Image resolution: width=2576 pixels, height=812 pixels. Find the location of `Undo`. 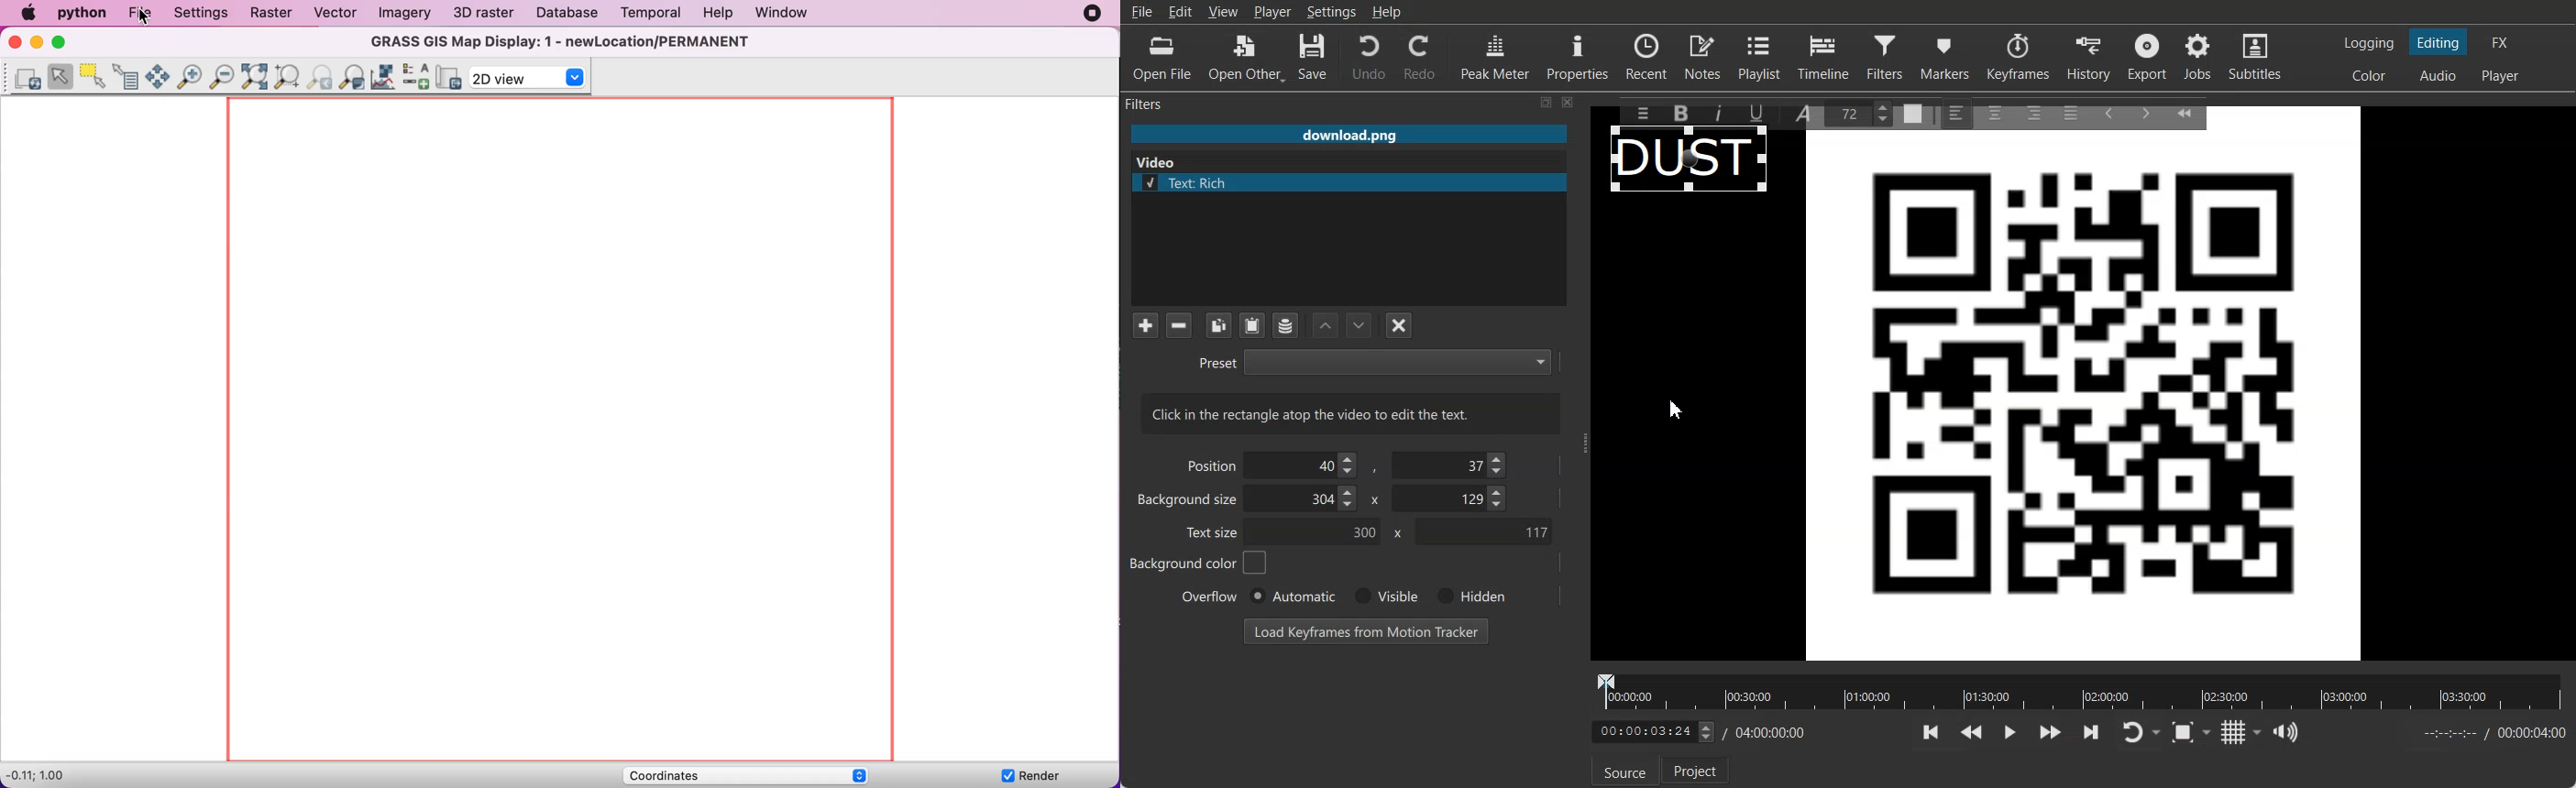

Undo is located at coordinates (1369, 56).